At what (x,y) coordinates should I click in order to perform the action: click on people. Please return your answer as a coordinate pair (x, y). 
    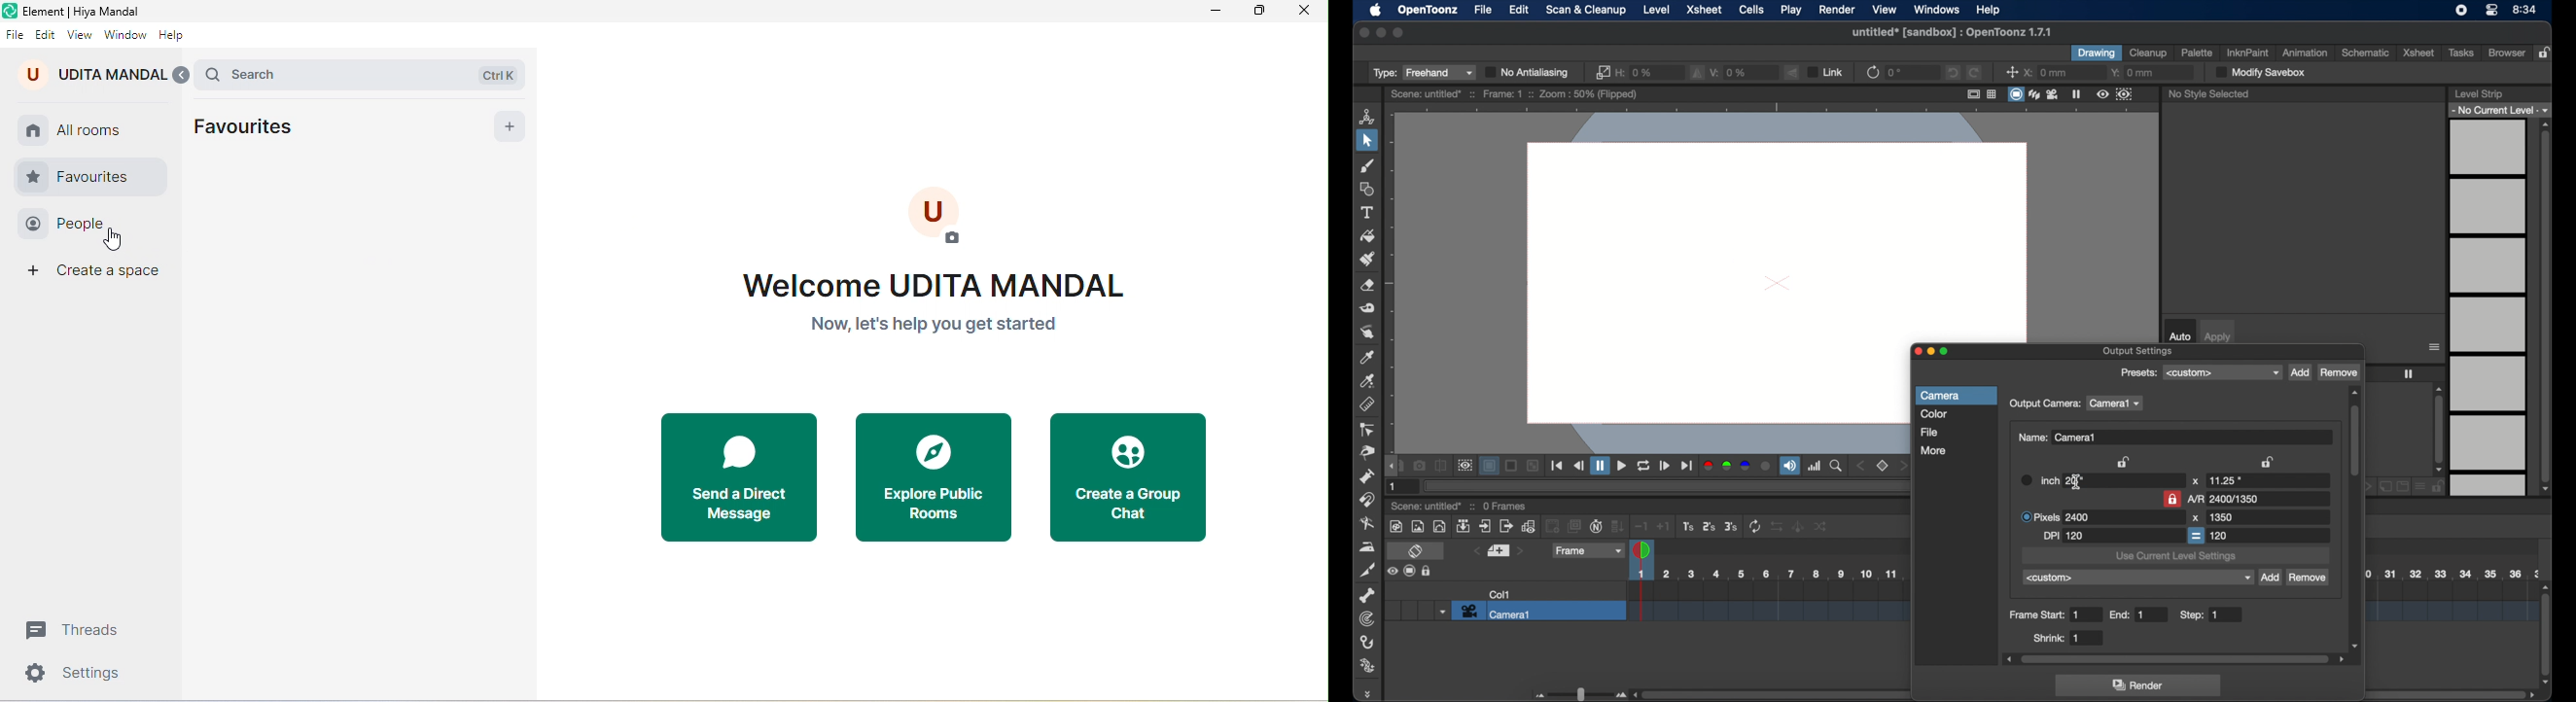
    Looking at the image, I should click on (86, 223).